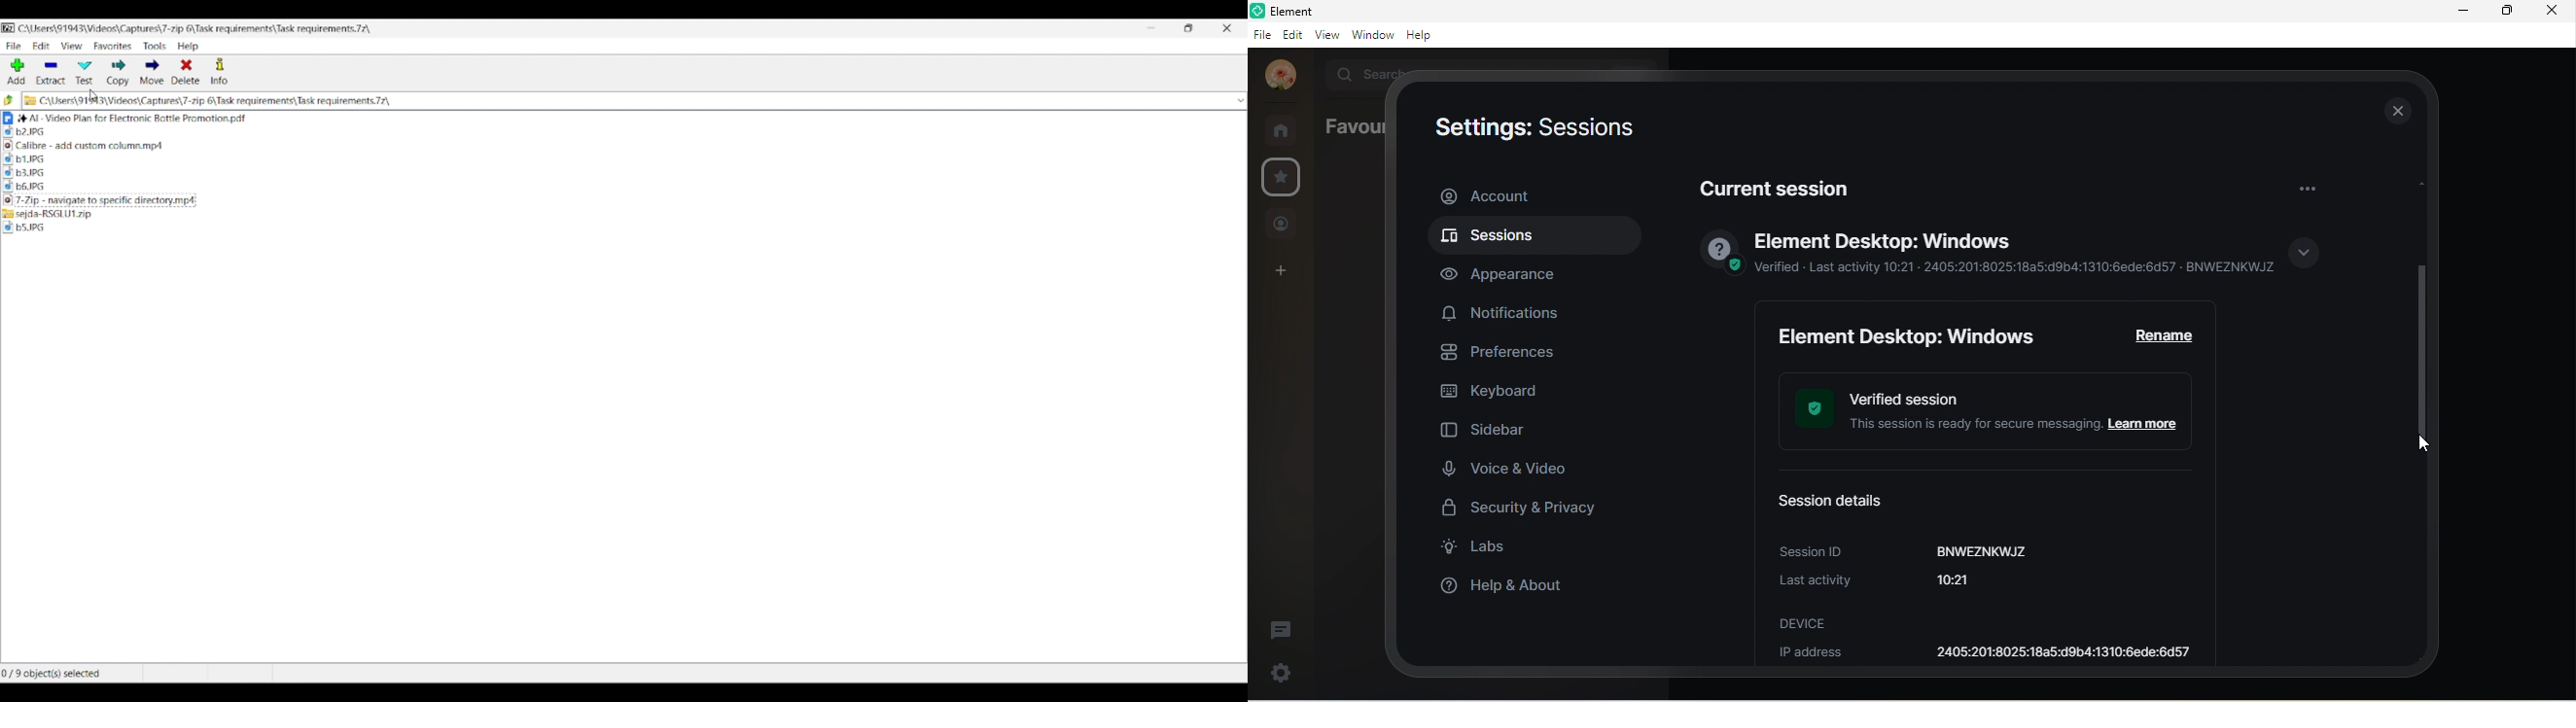 This screenshot has height=728, width=2576. Describe the element at coordinates (85, 73) in the screenshot. I see `Test` at that location.